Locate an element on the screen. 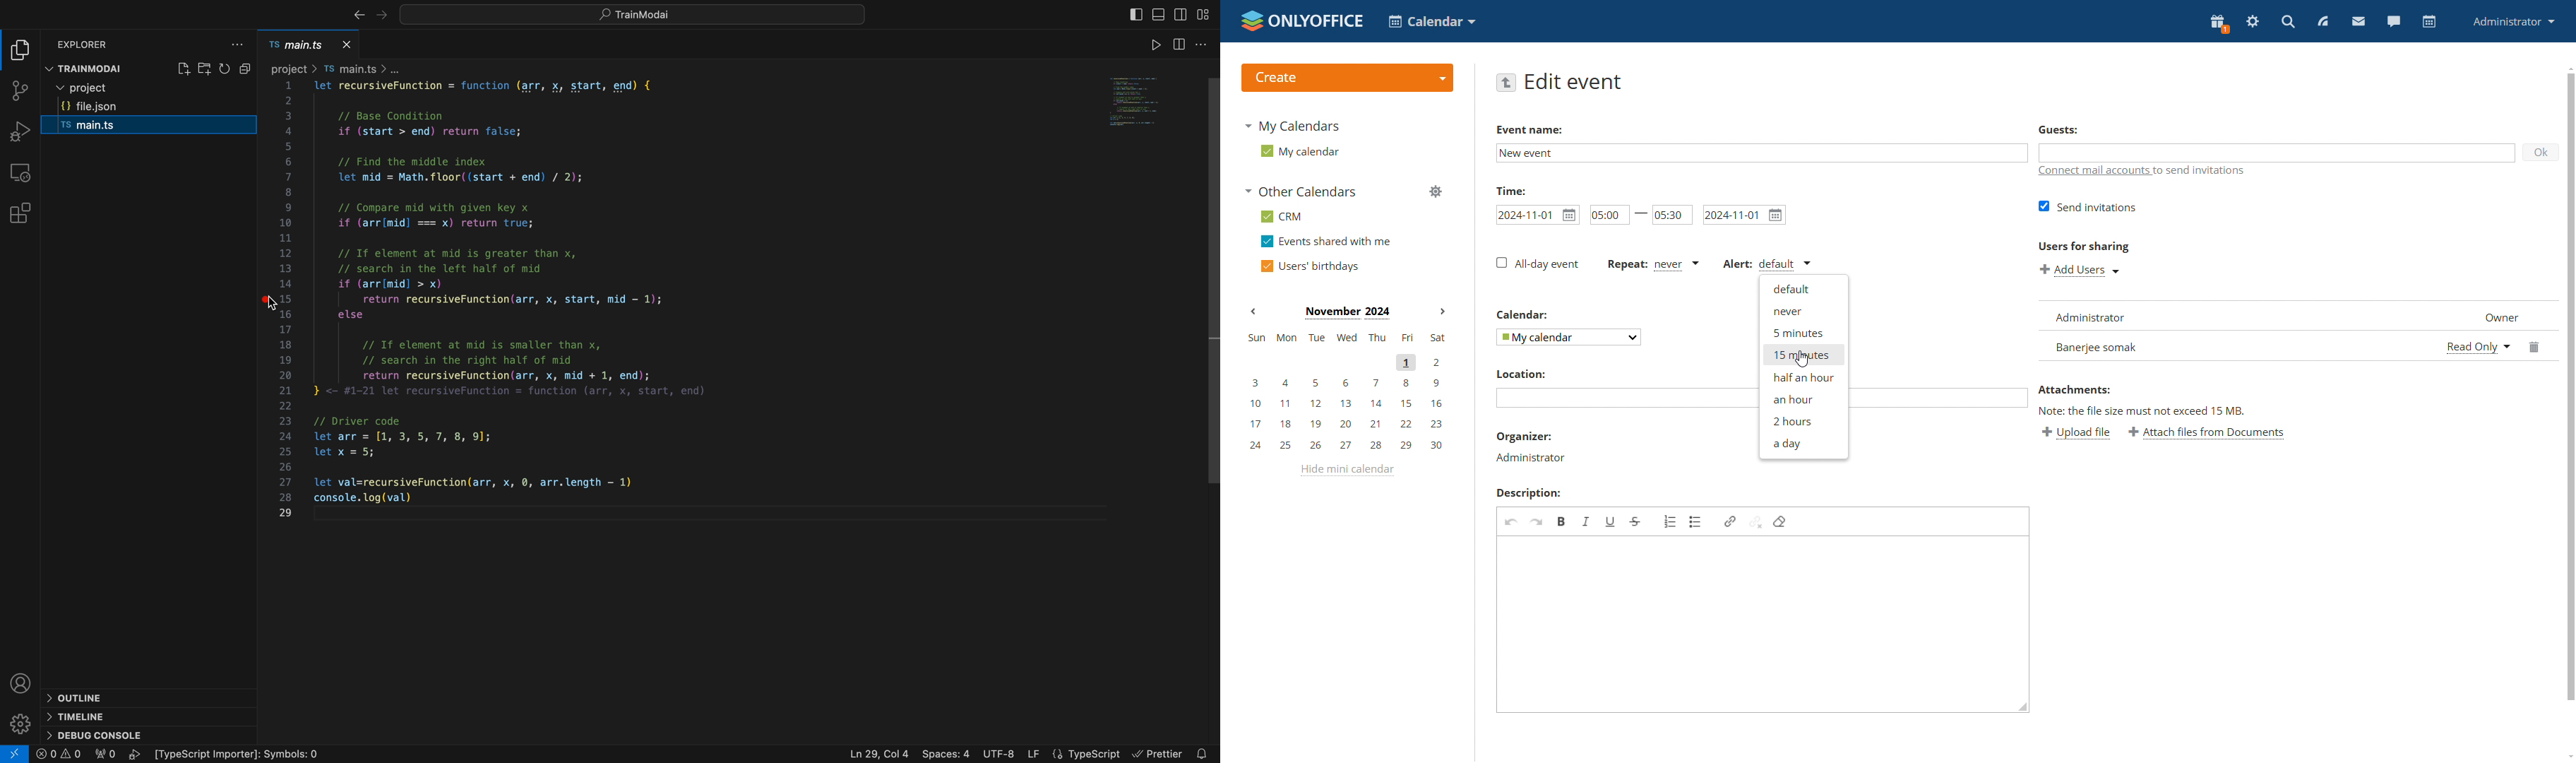  an hour is located at coordinates (1802, 398).